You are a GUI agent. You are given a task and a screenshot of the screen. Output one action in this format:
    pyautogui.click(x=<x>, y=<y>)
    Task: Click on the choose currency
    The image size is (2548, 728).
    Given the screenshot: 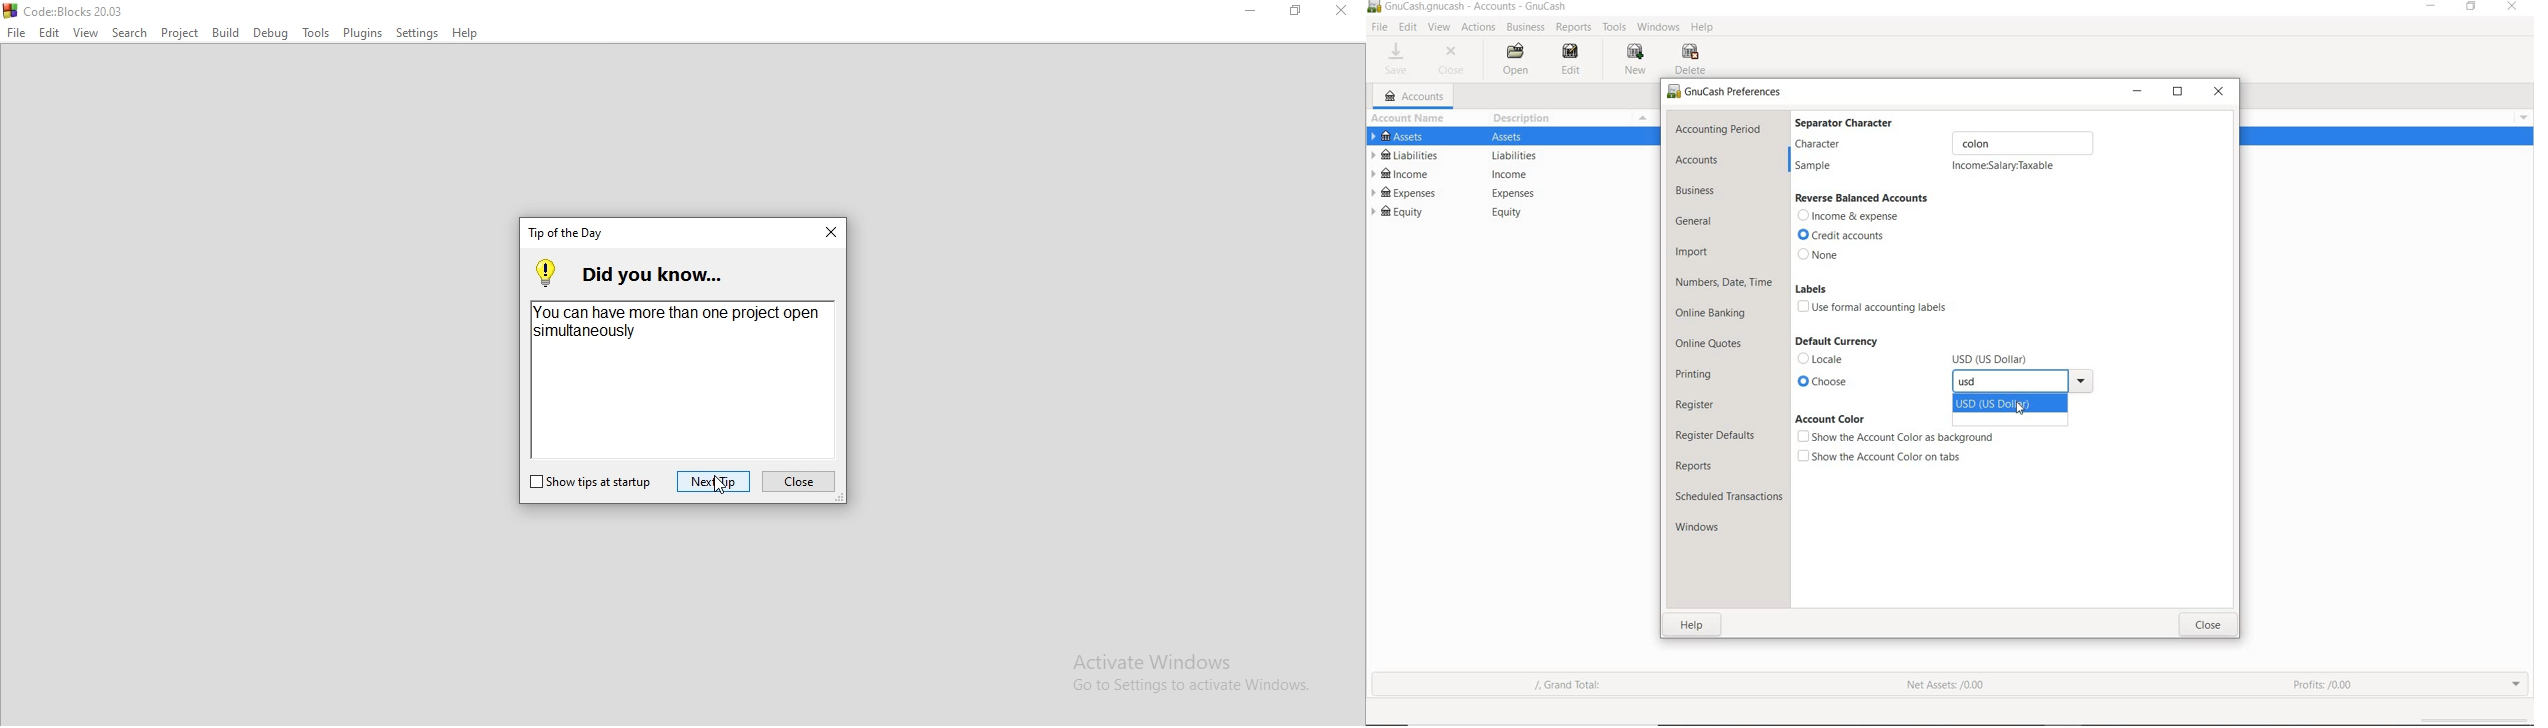 What is the action you would take?
    pyautogui.click(x=1860, y=383)
    